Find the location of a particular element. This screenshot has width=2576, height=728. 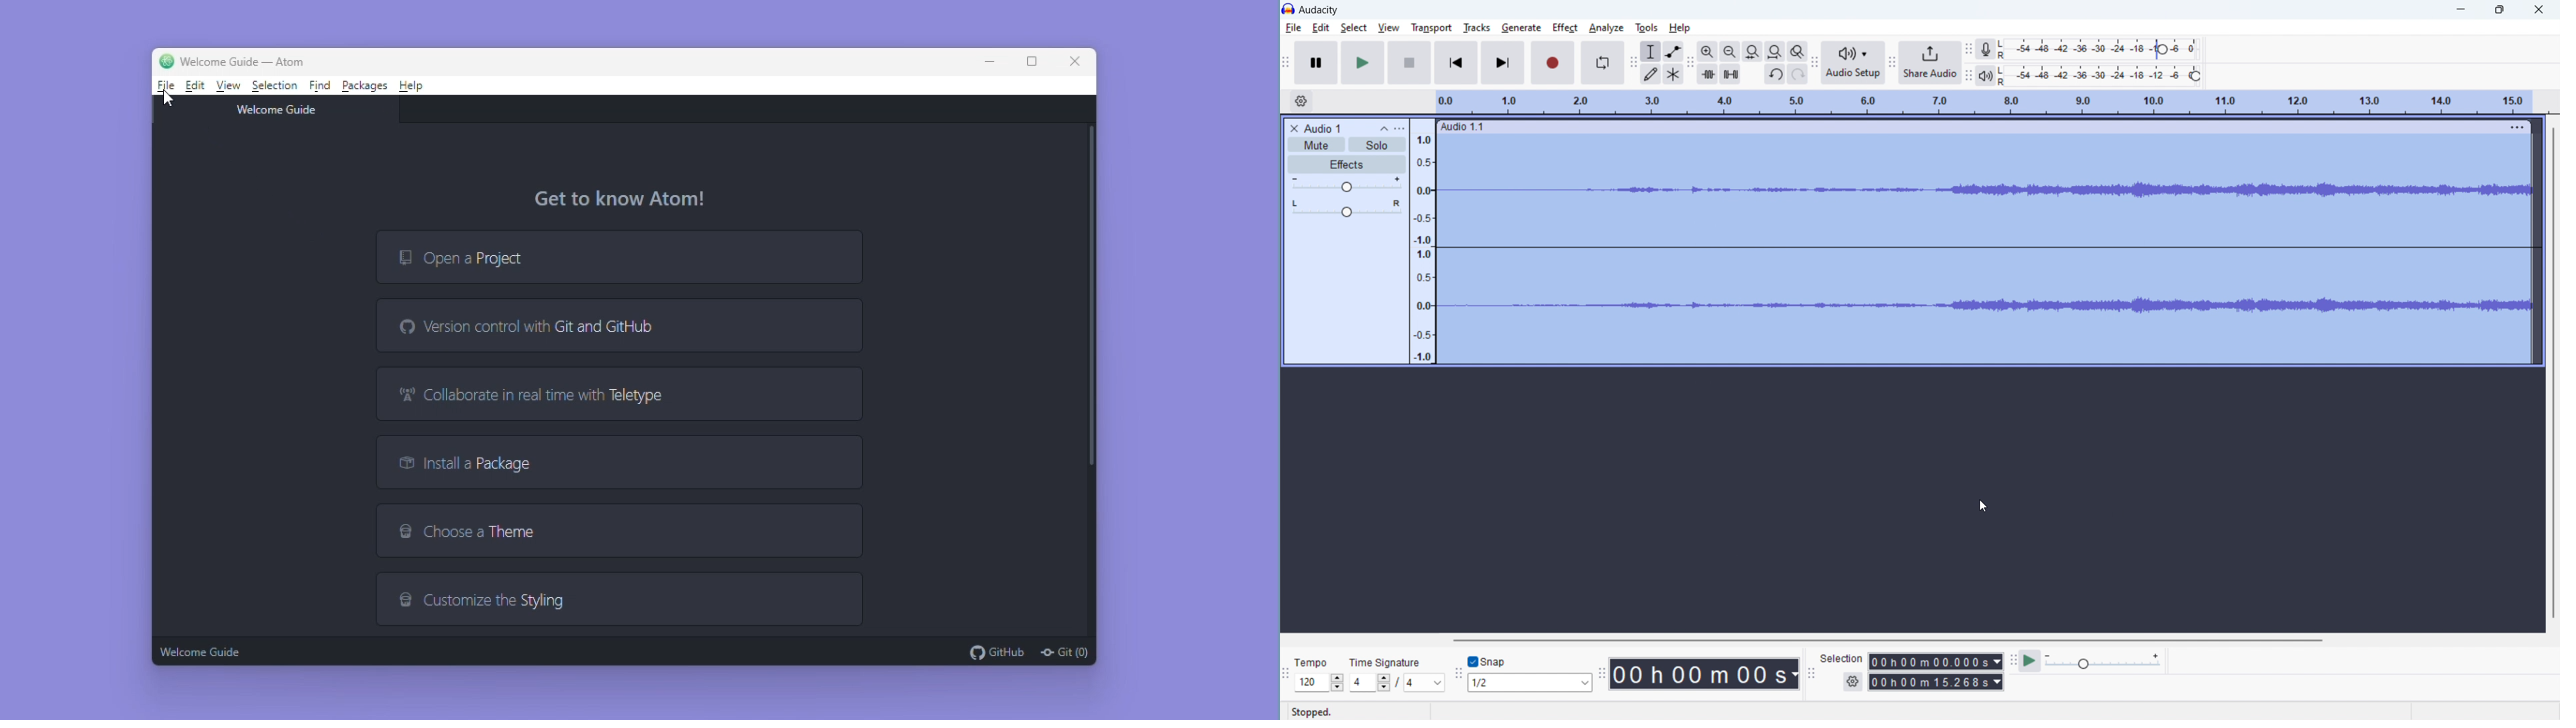

mute is located at coordinates (1316, 145).